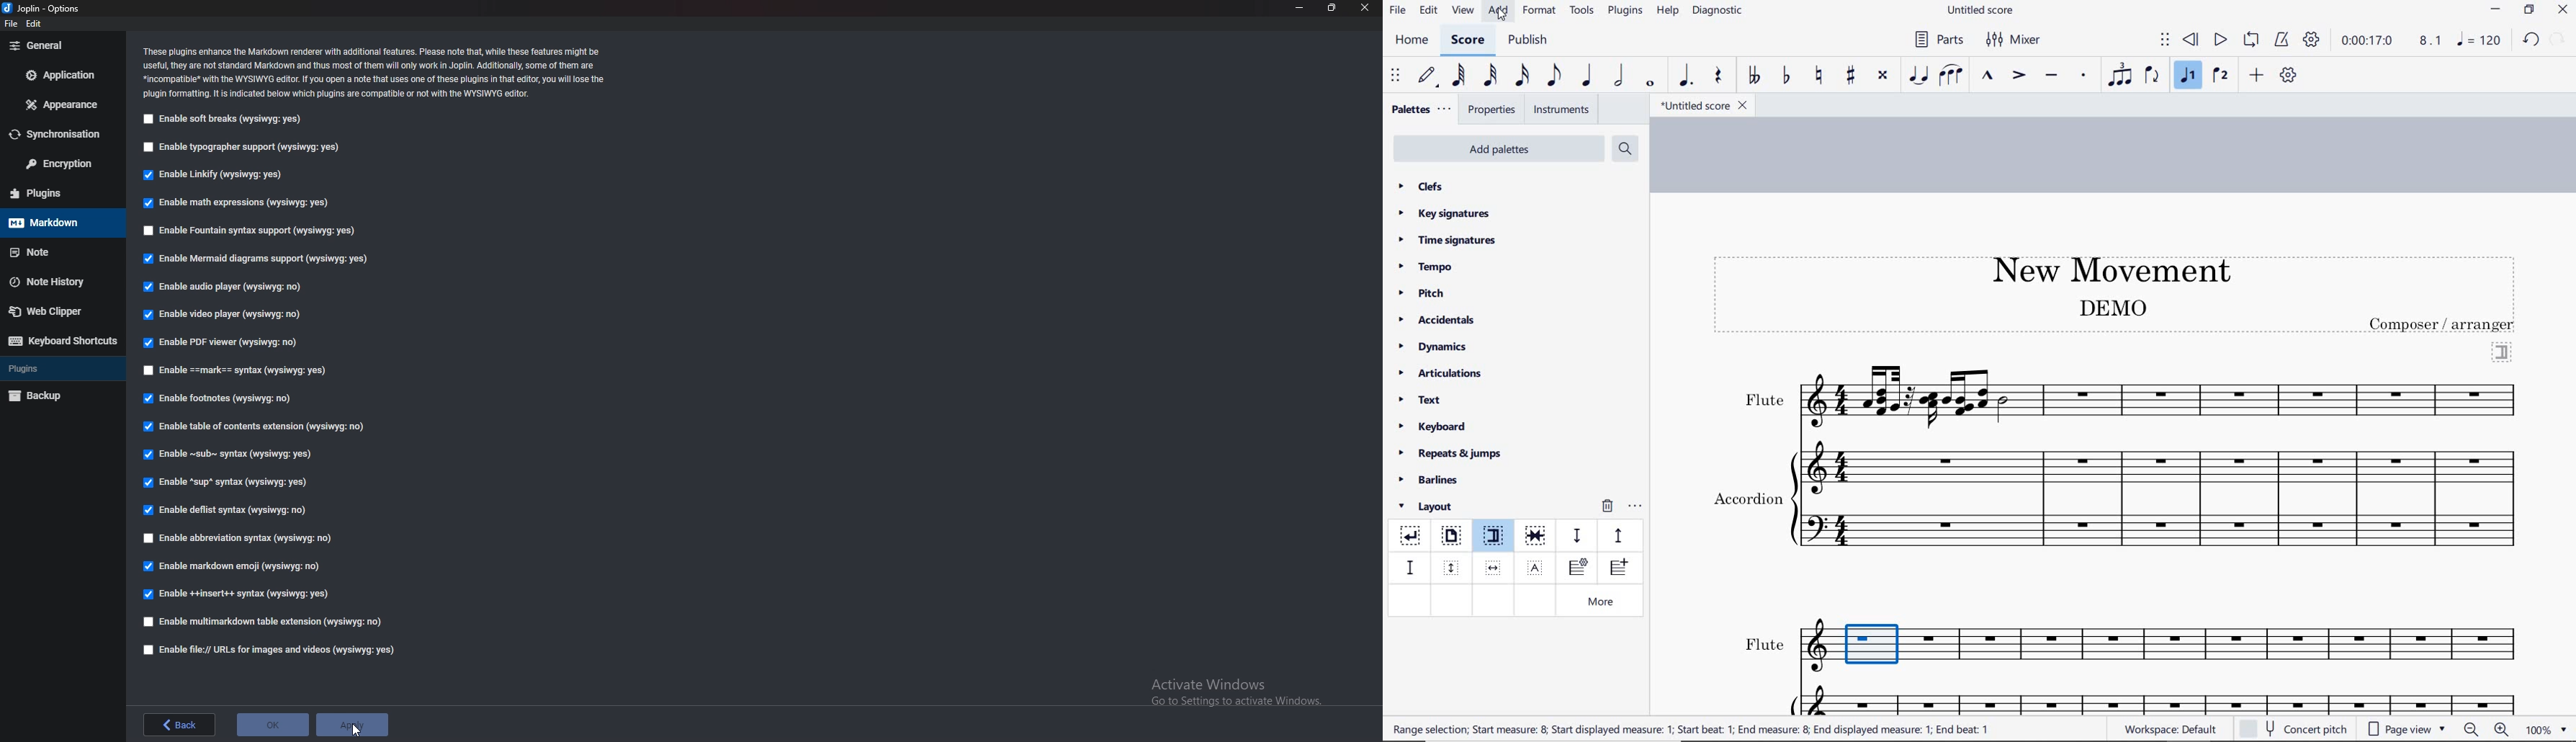 Image resolution: width=2576 pixels, height=756 pixels. What do you see at coordinates (1442, 375) in the screenshot?
I see `articulations` at bounding box center [1442, 375].